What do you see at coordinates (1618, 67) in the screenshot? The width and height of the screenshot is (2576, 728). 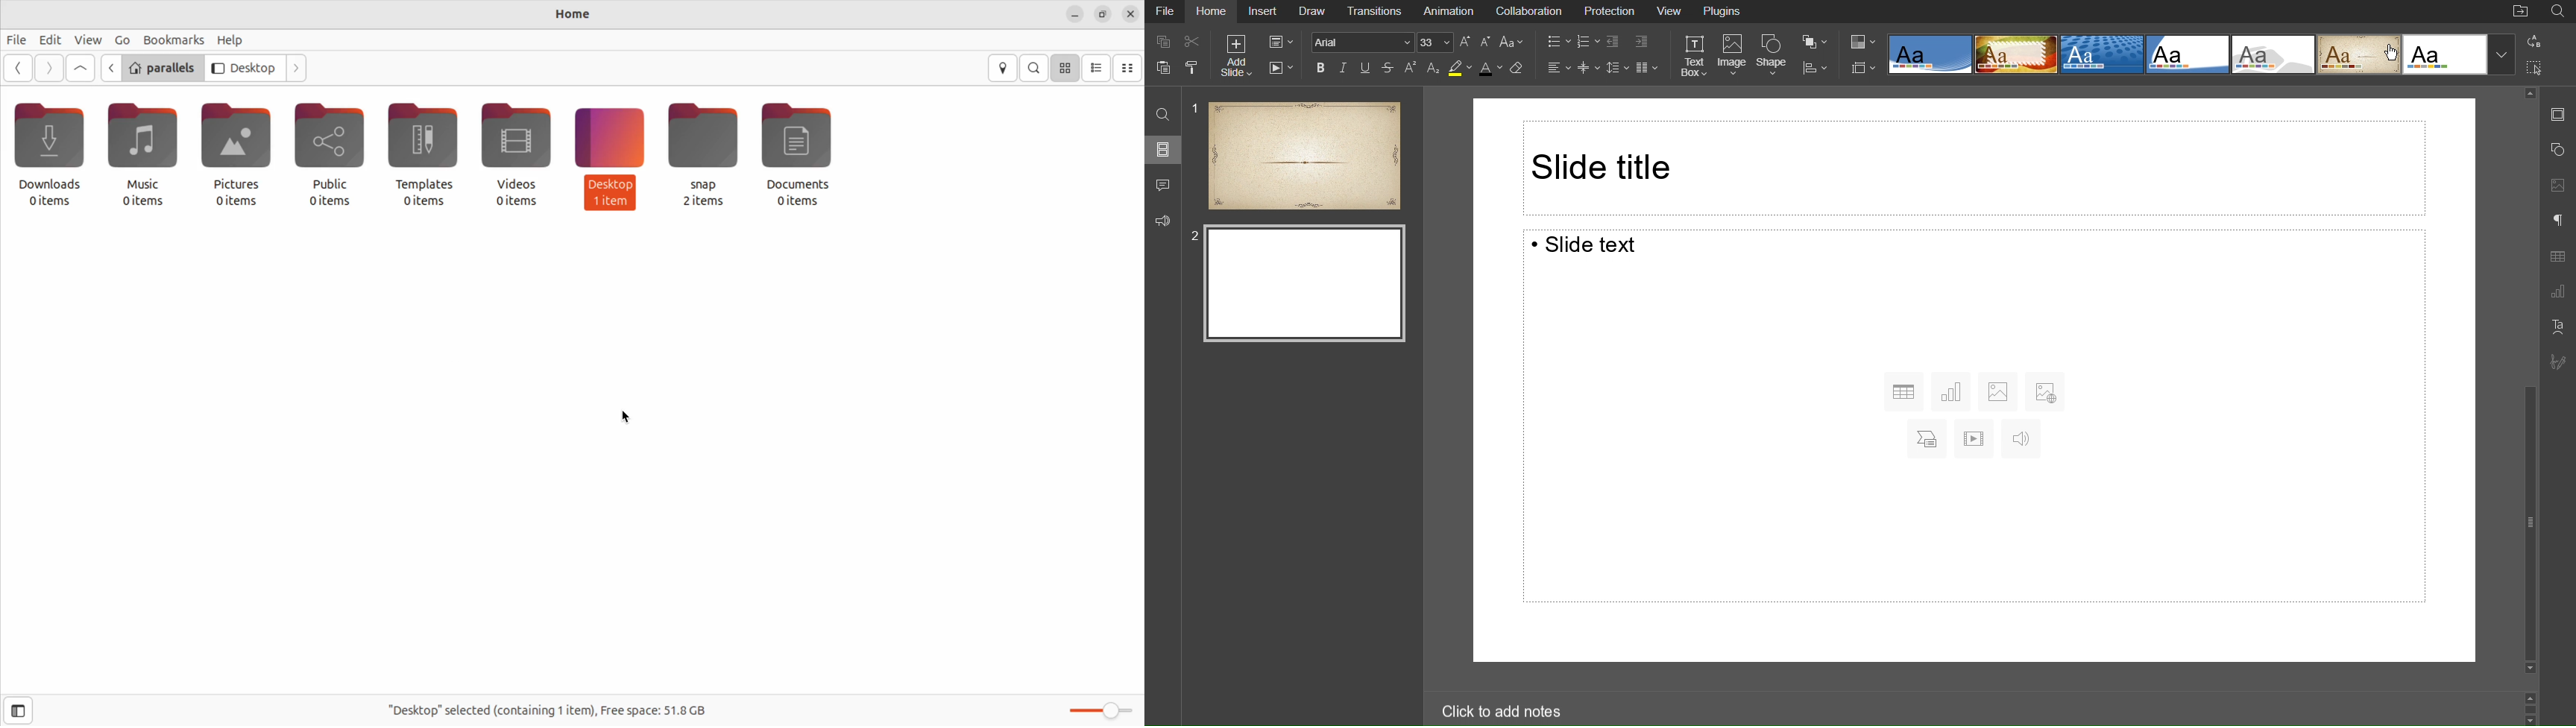 I see `Line Spacing` at bounding box center [1618, 67].